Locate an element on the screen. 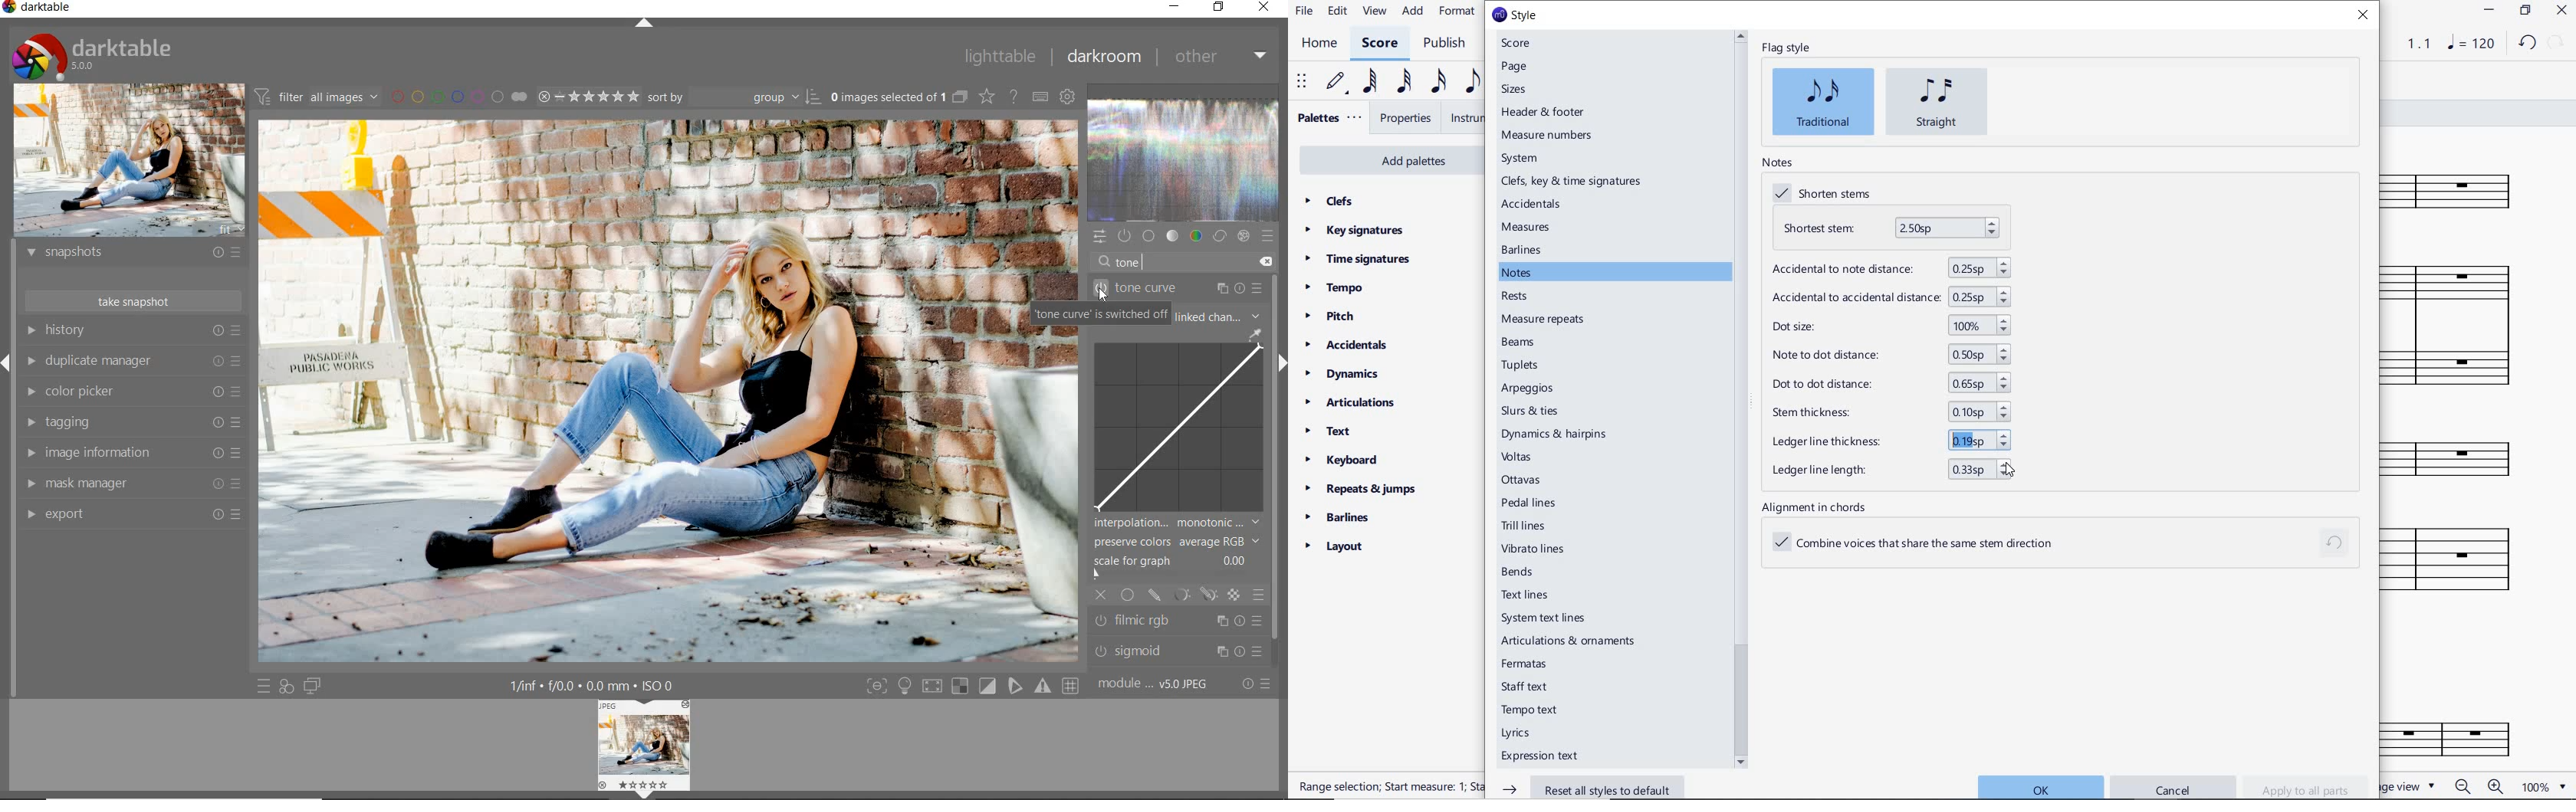 The height and width of the screenshot is (812, 2576). text is located at coordinates (1328, 431).